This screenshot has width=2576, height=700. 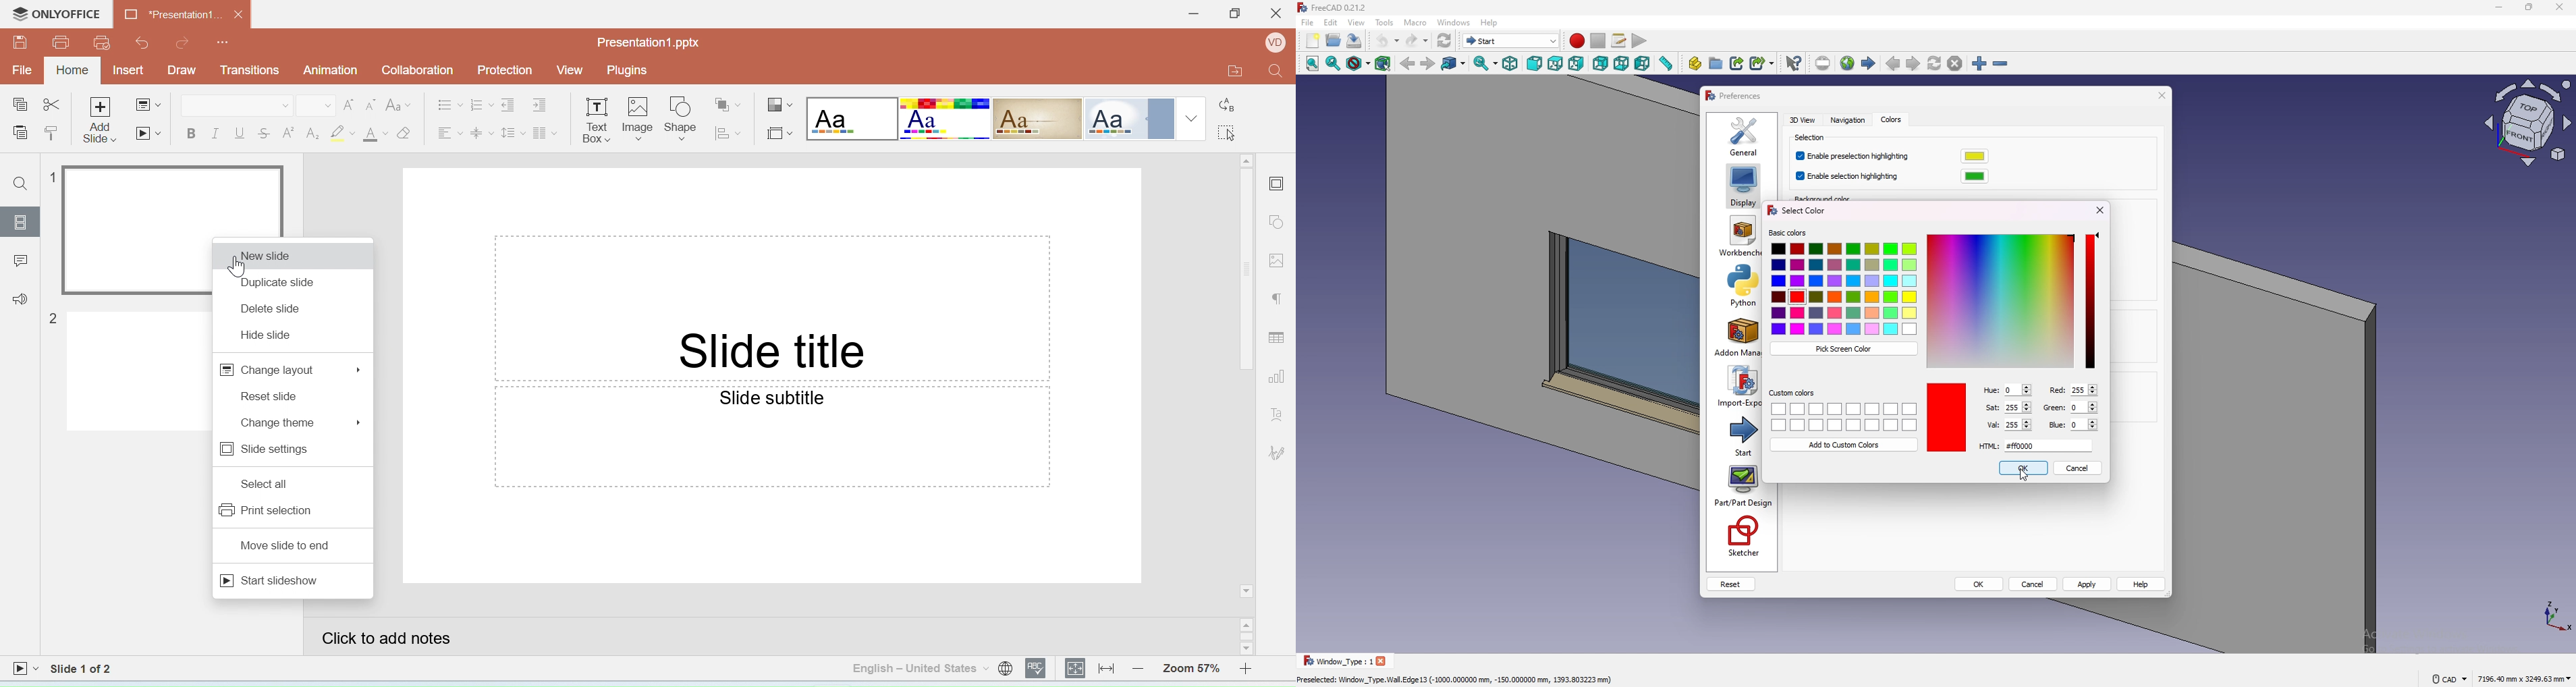 I want to click on Change slide layout, so click(x=148, y=107).